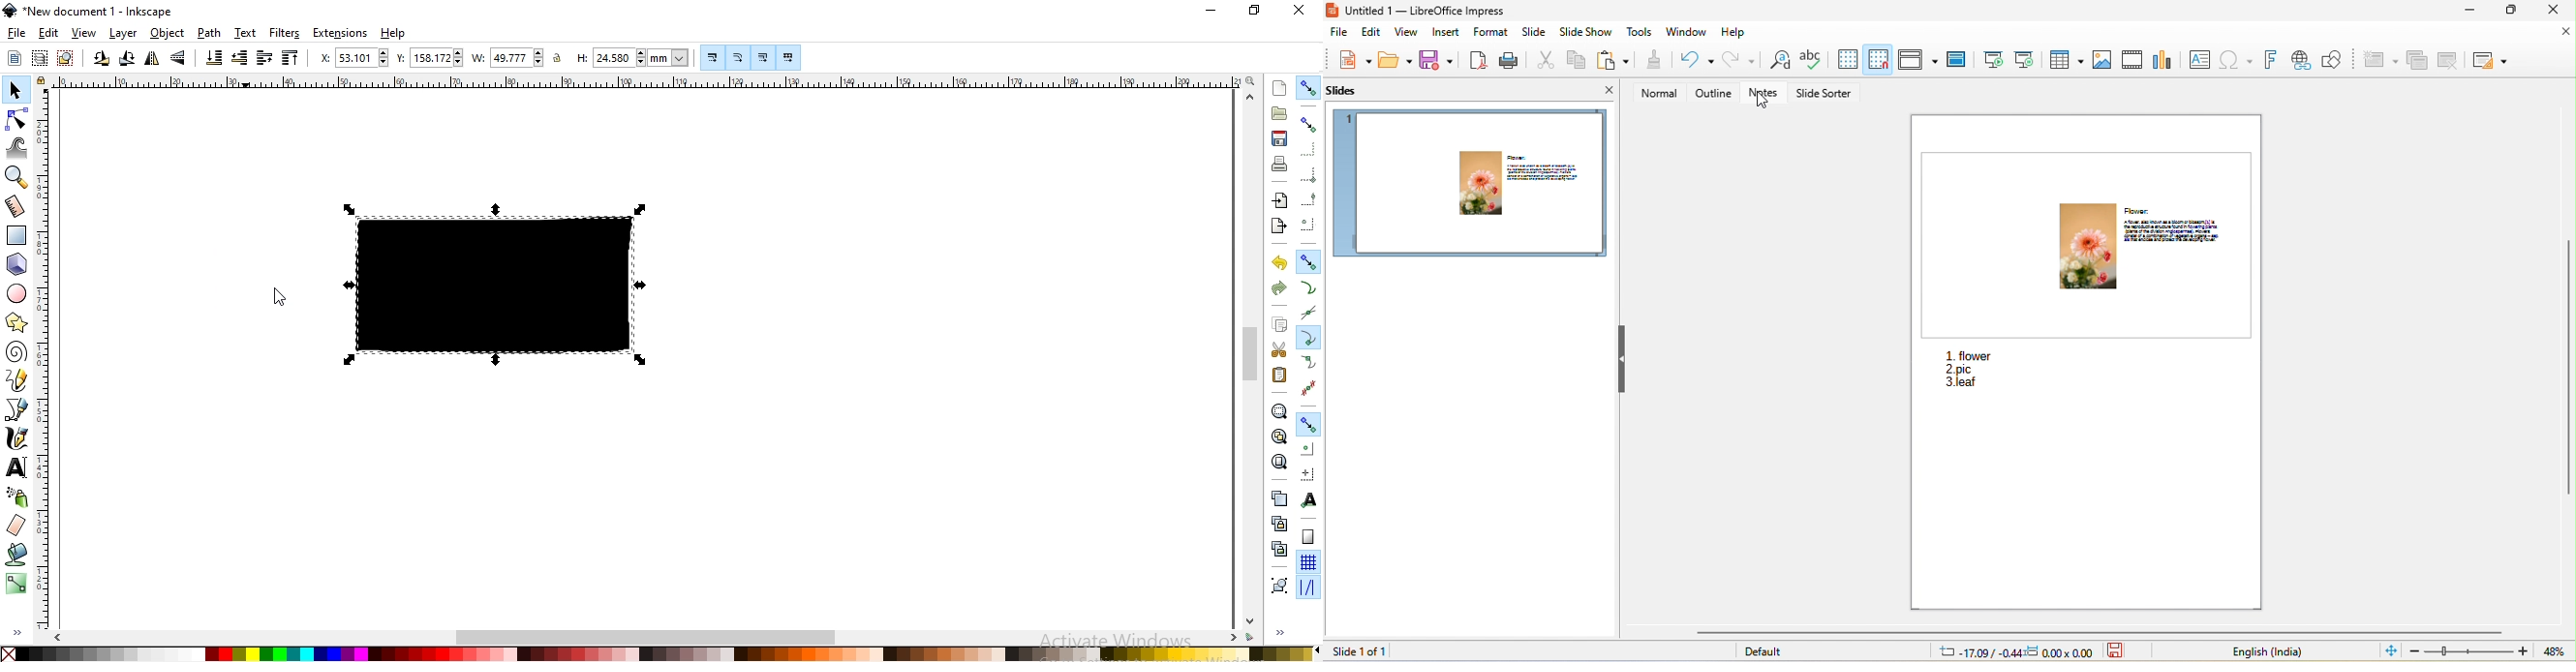  What do you see at coordinates (2140, 210) in the screenshot?
I see `flower` at bounding box center [2140, 210].